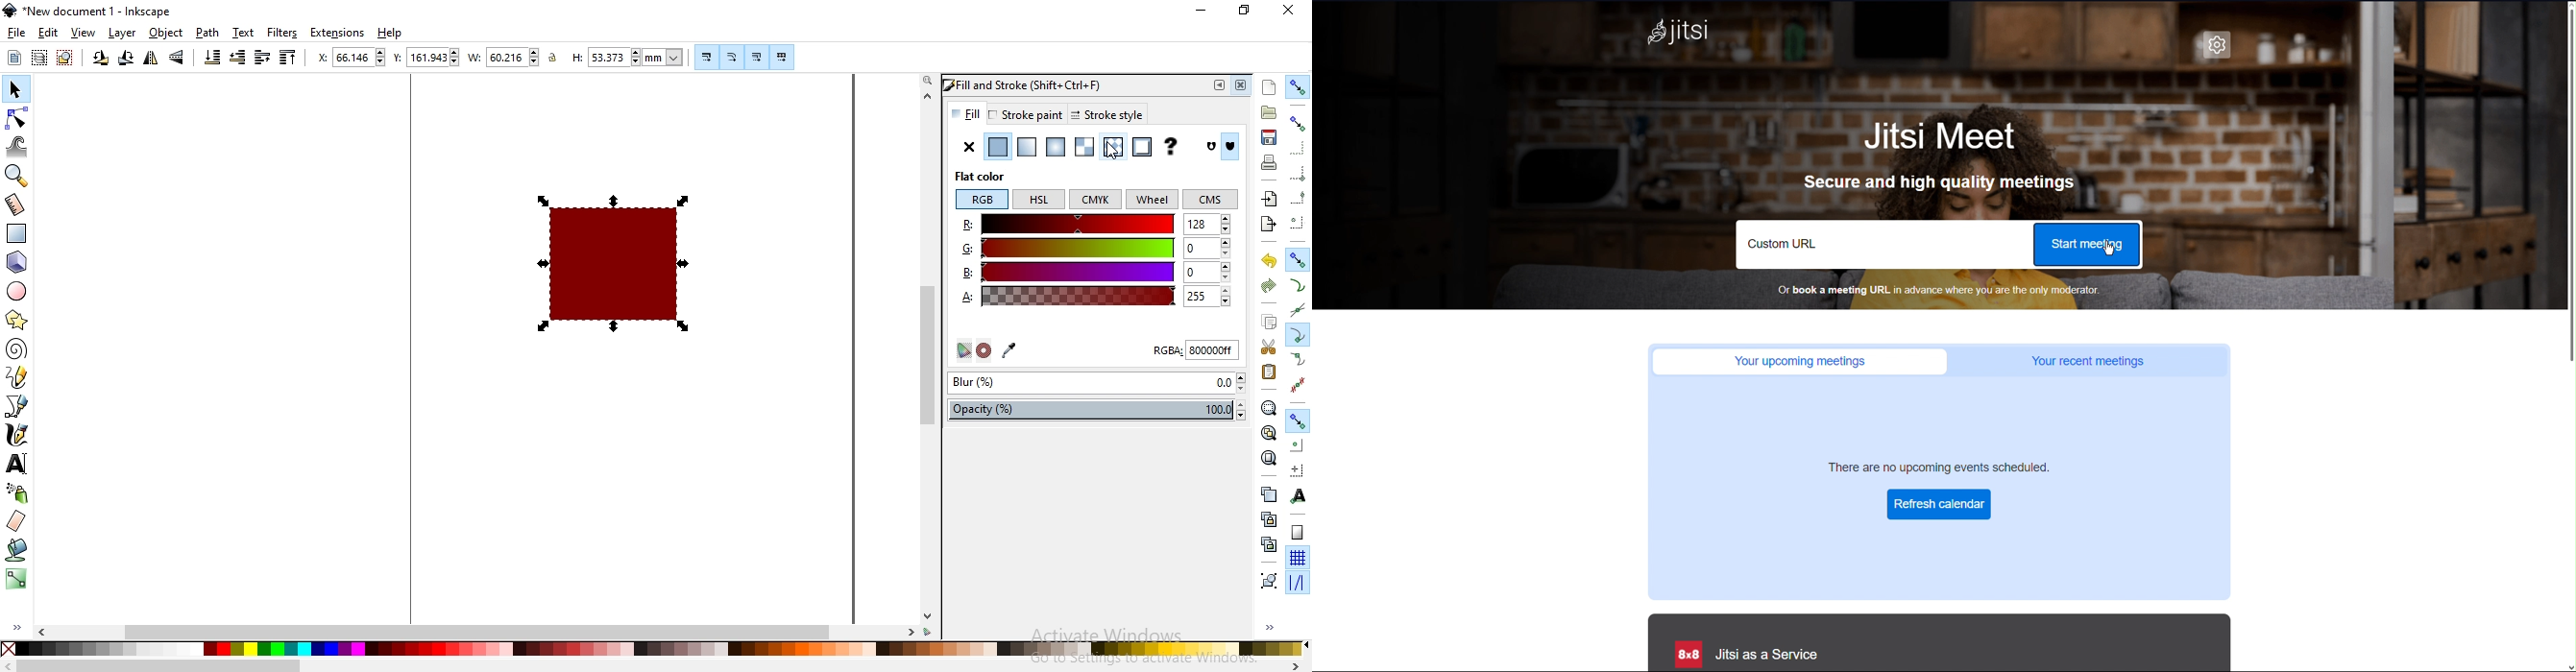 The height and width of the screenshot is (672, 2576). I want to click on flat color, so click(996, 147).